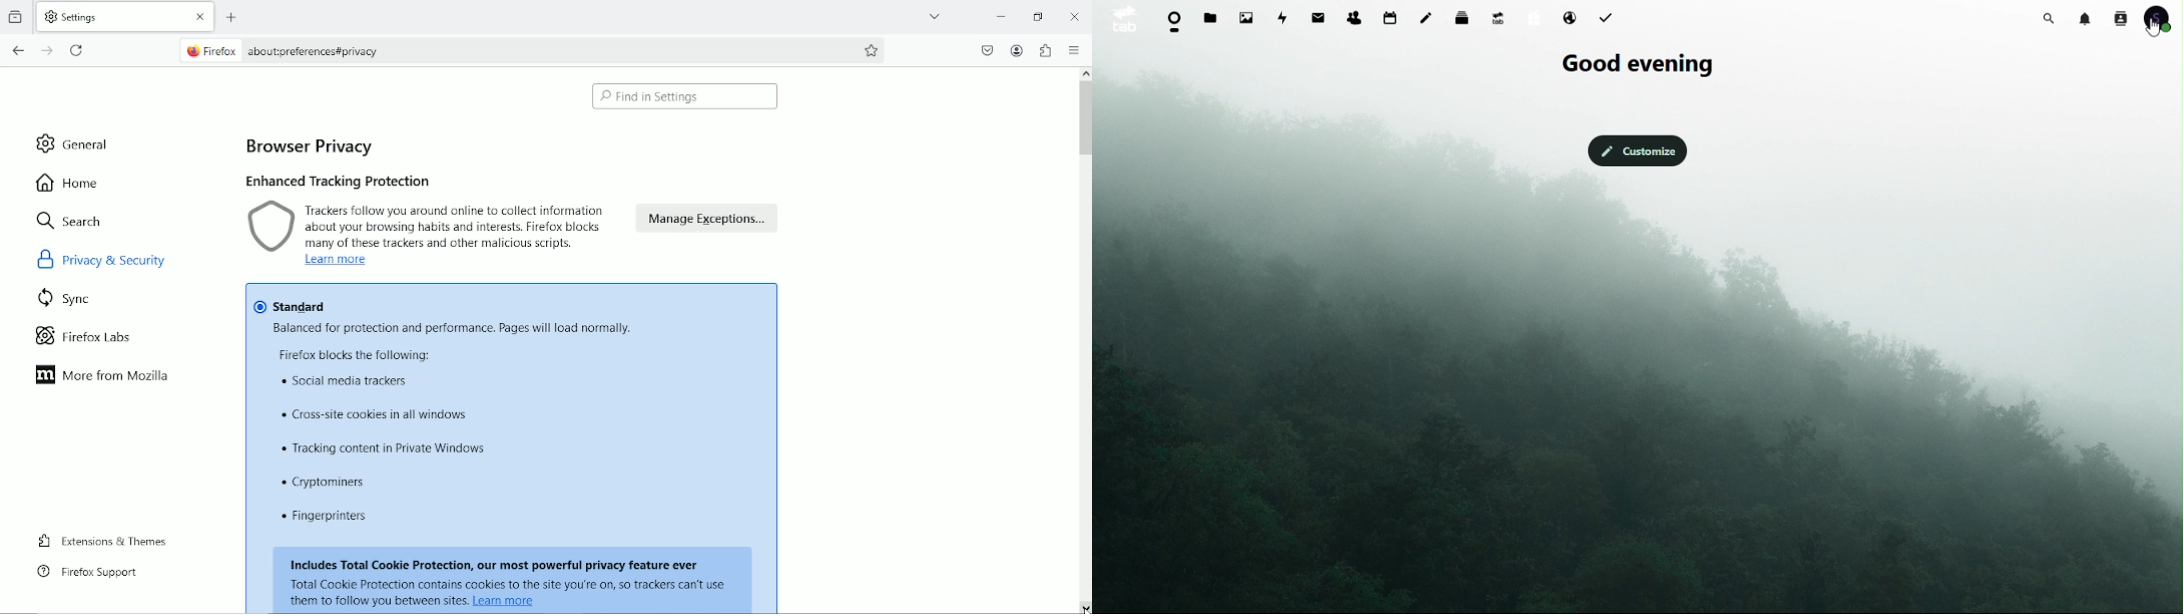 The height and width of the screenshot is (616, 2184). Describe the element at coordinates (1246, 17) in the screenshot. I see `Photos` at that location.